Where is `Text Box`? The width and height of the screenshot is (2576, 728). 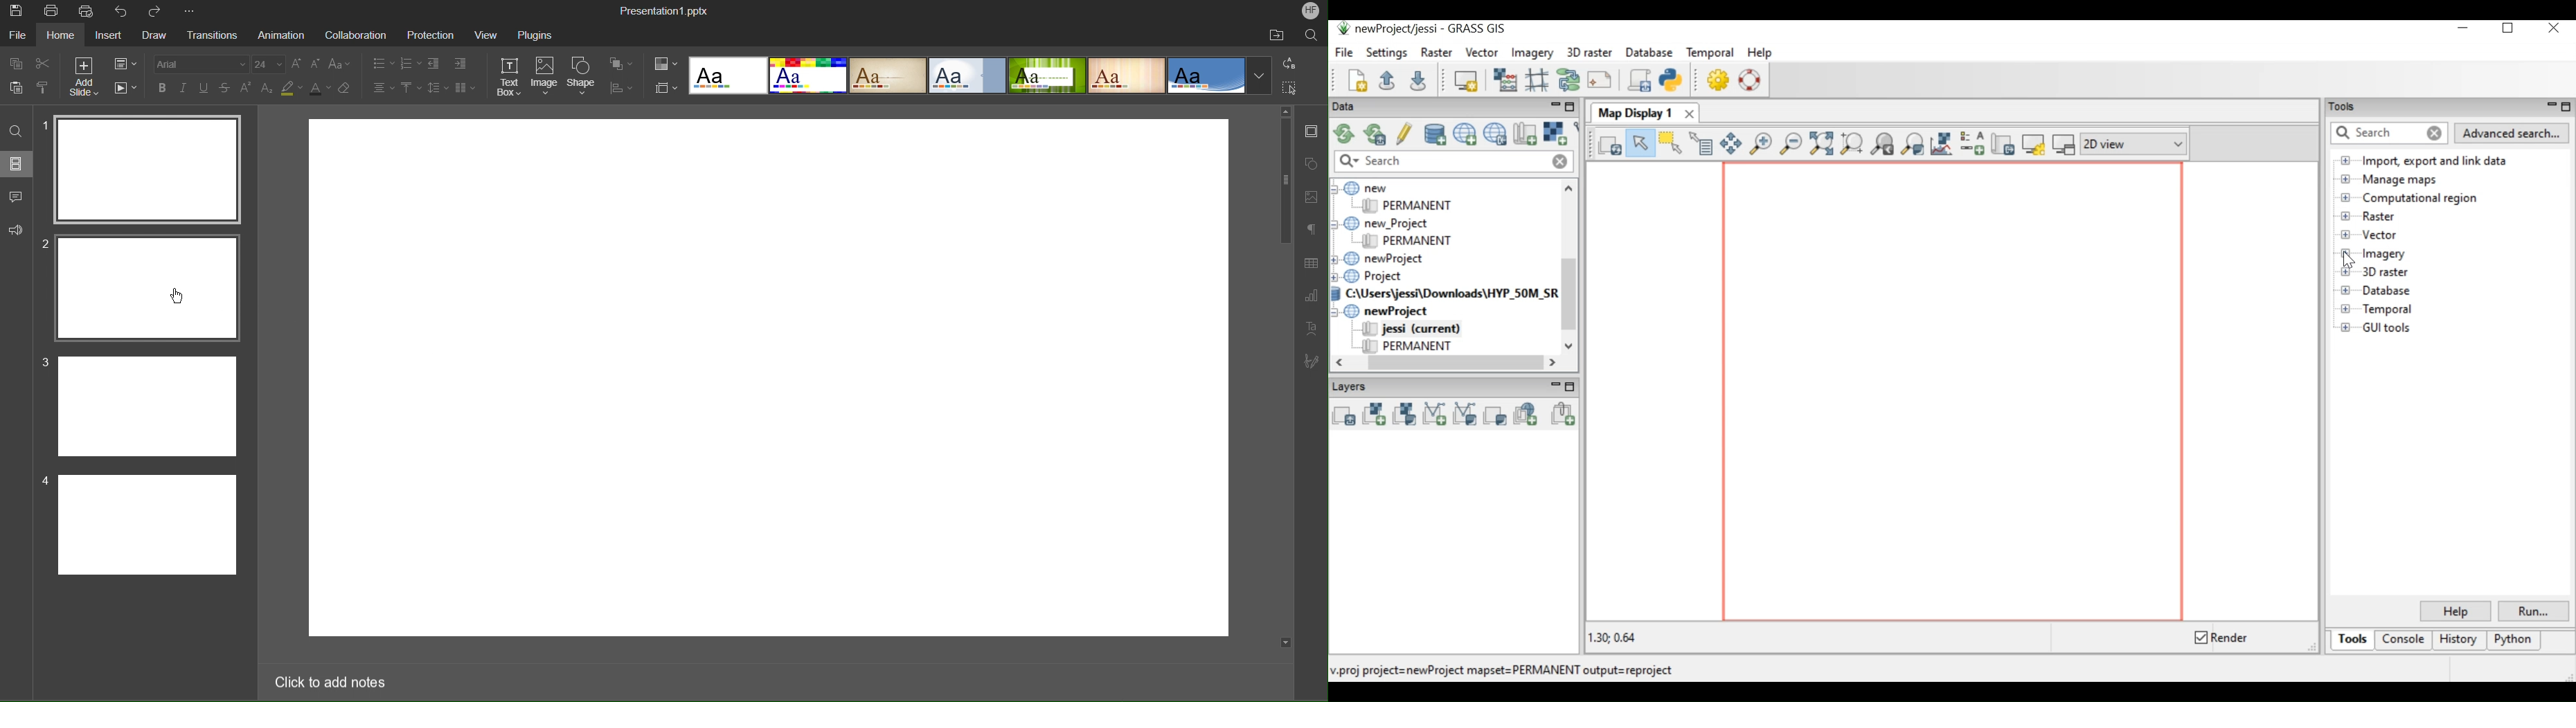
Text Box is located at coordinates (510, 78).